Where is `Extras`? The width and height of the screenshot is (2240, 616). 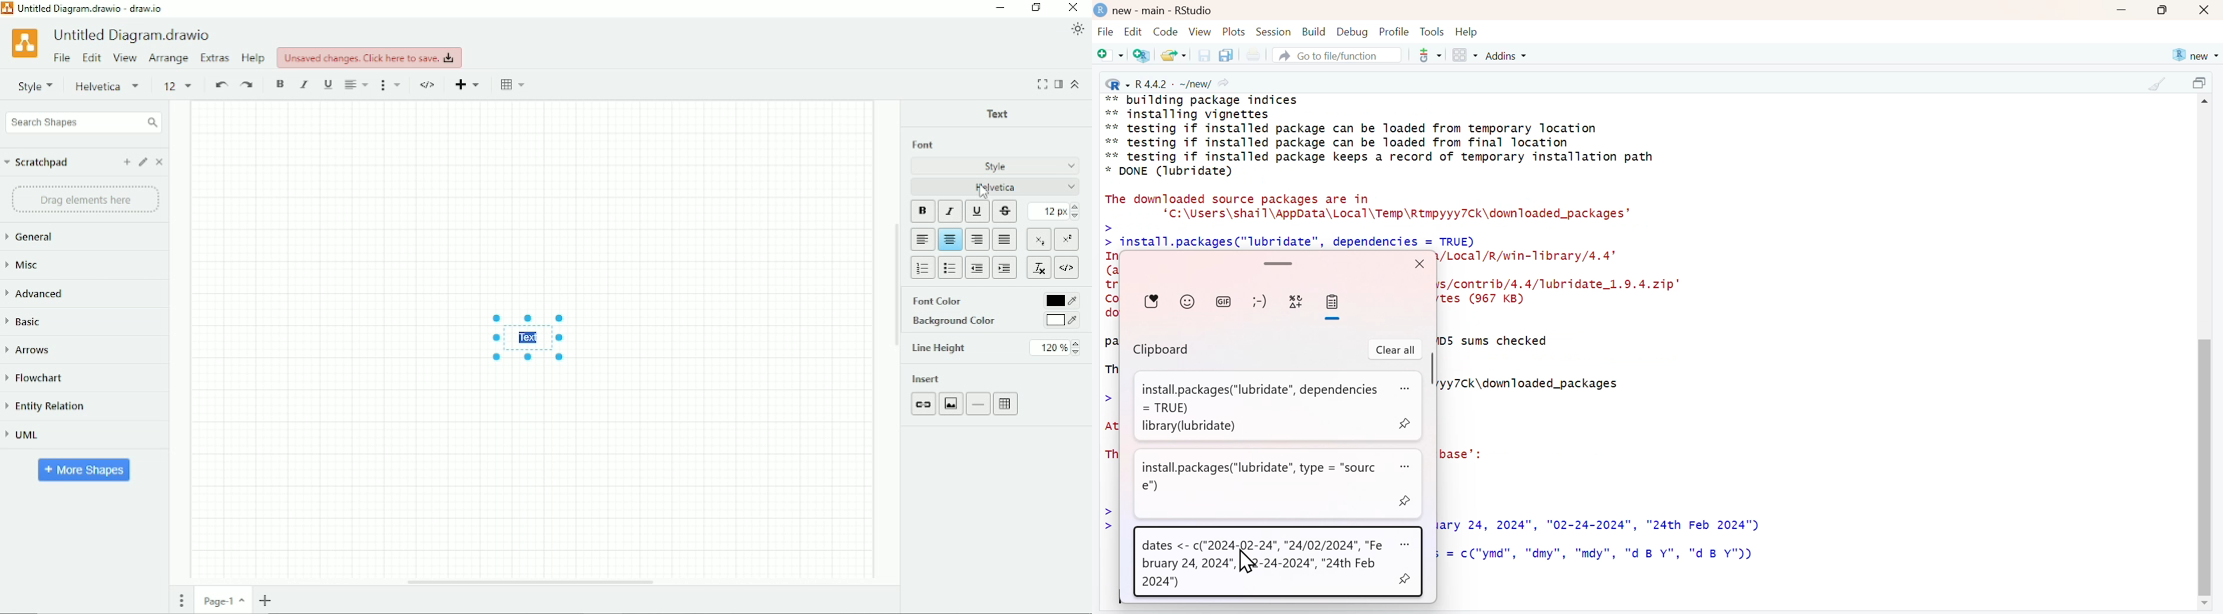
Extras is located at coordinates (216, 59).